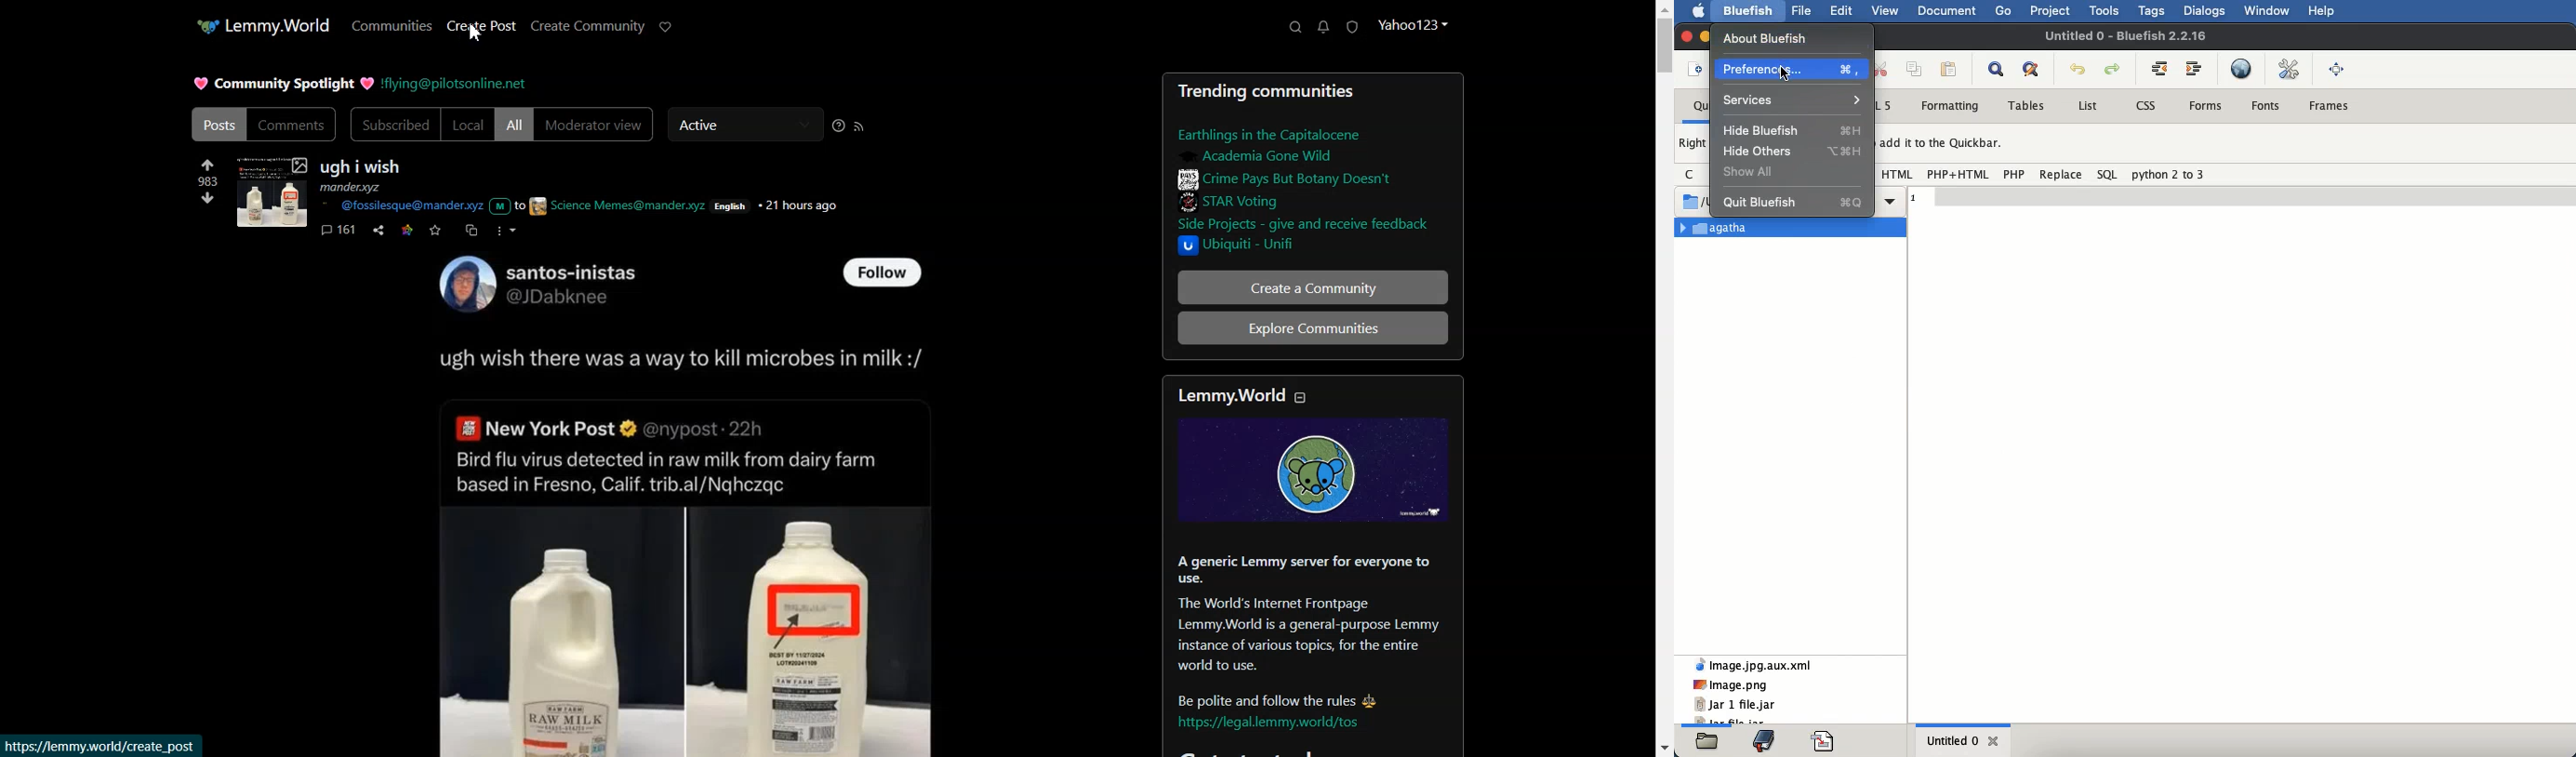 This screenshot has height=784, width=2576. I want to click on image, so click(1731, 684).